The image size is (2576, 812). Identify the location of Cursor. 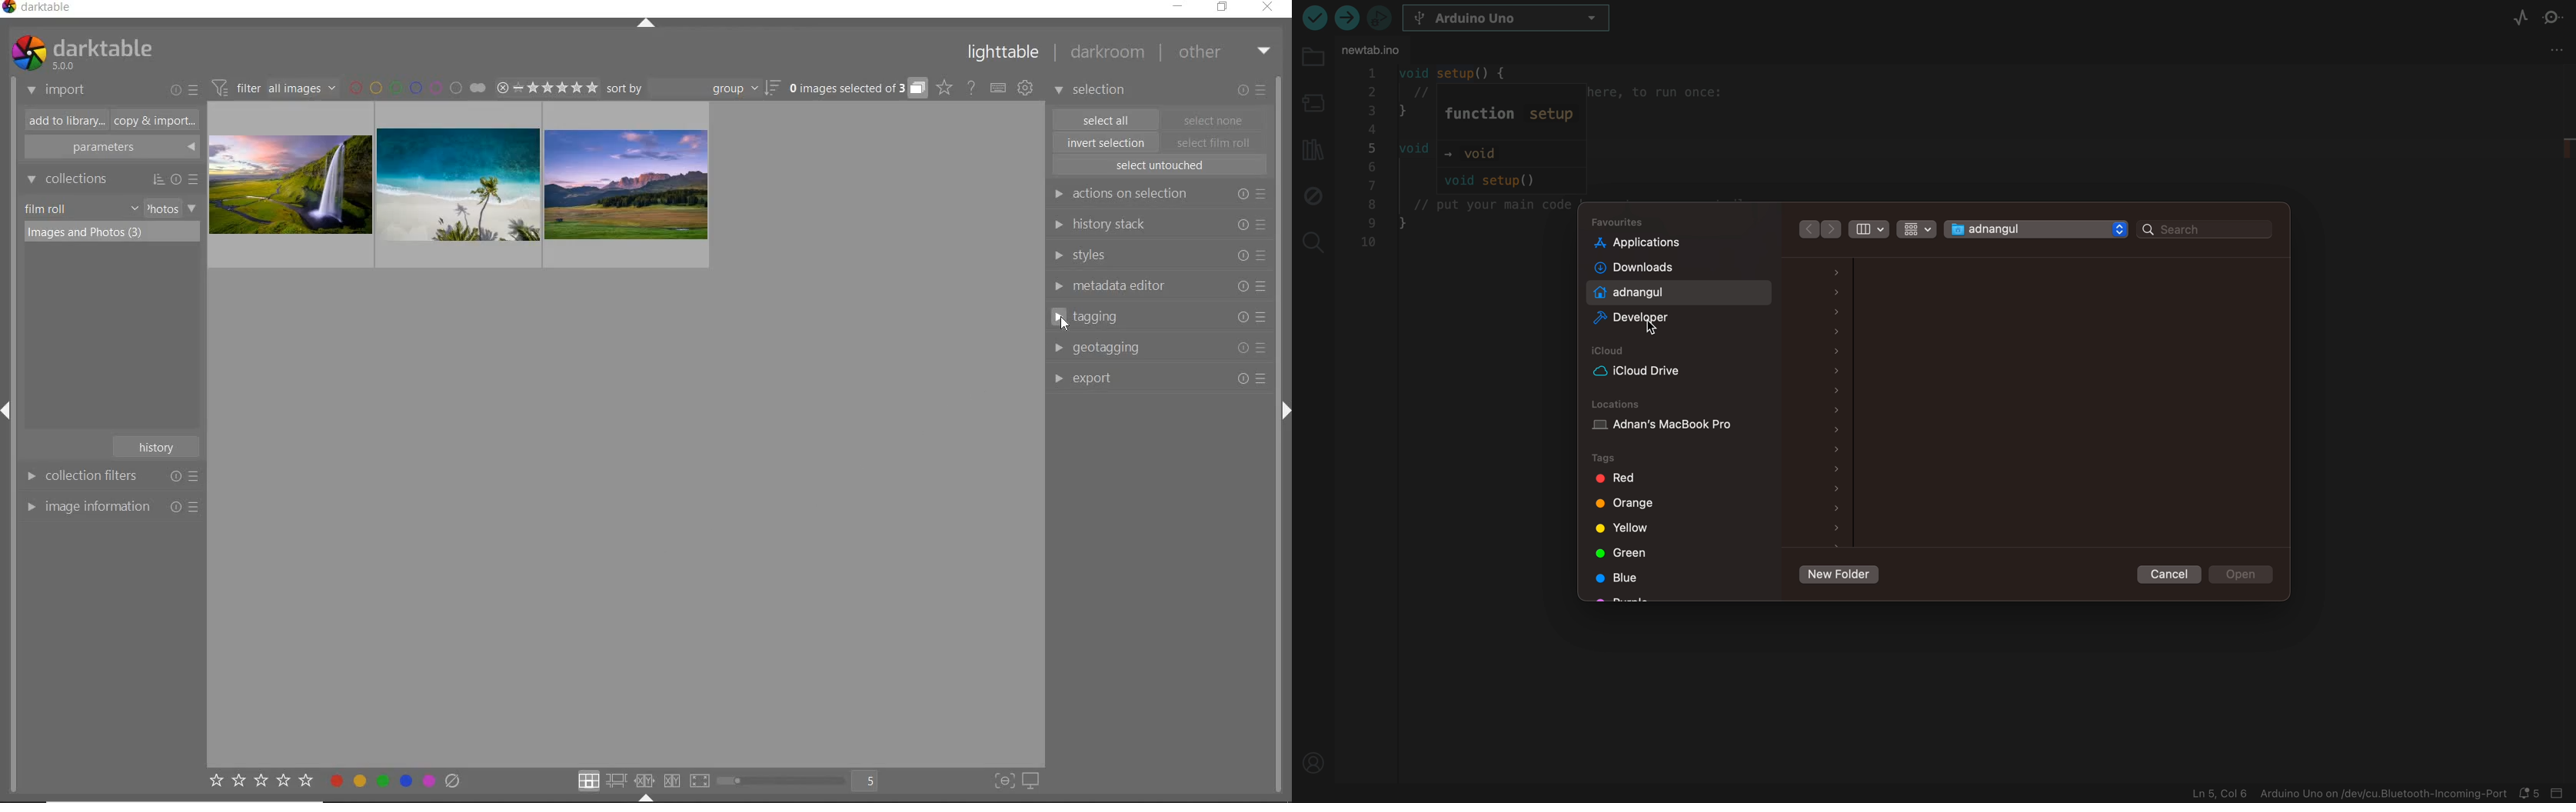
(1066, 324).